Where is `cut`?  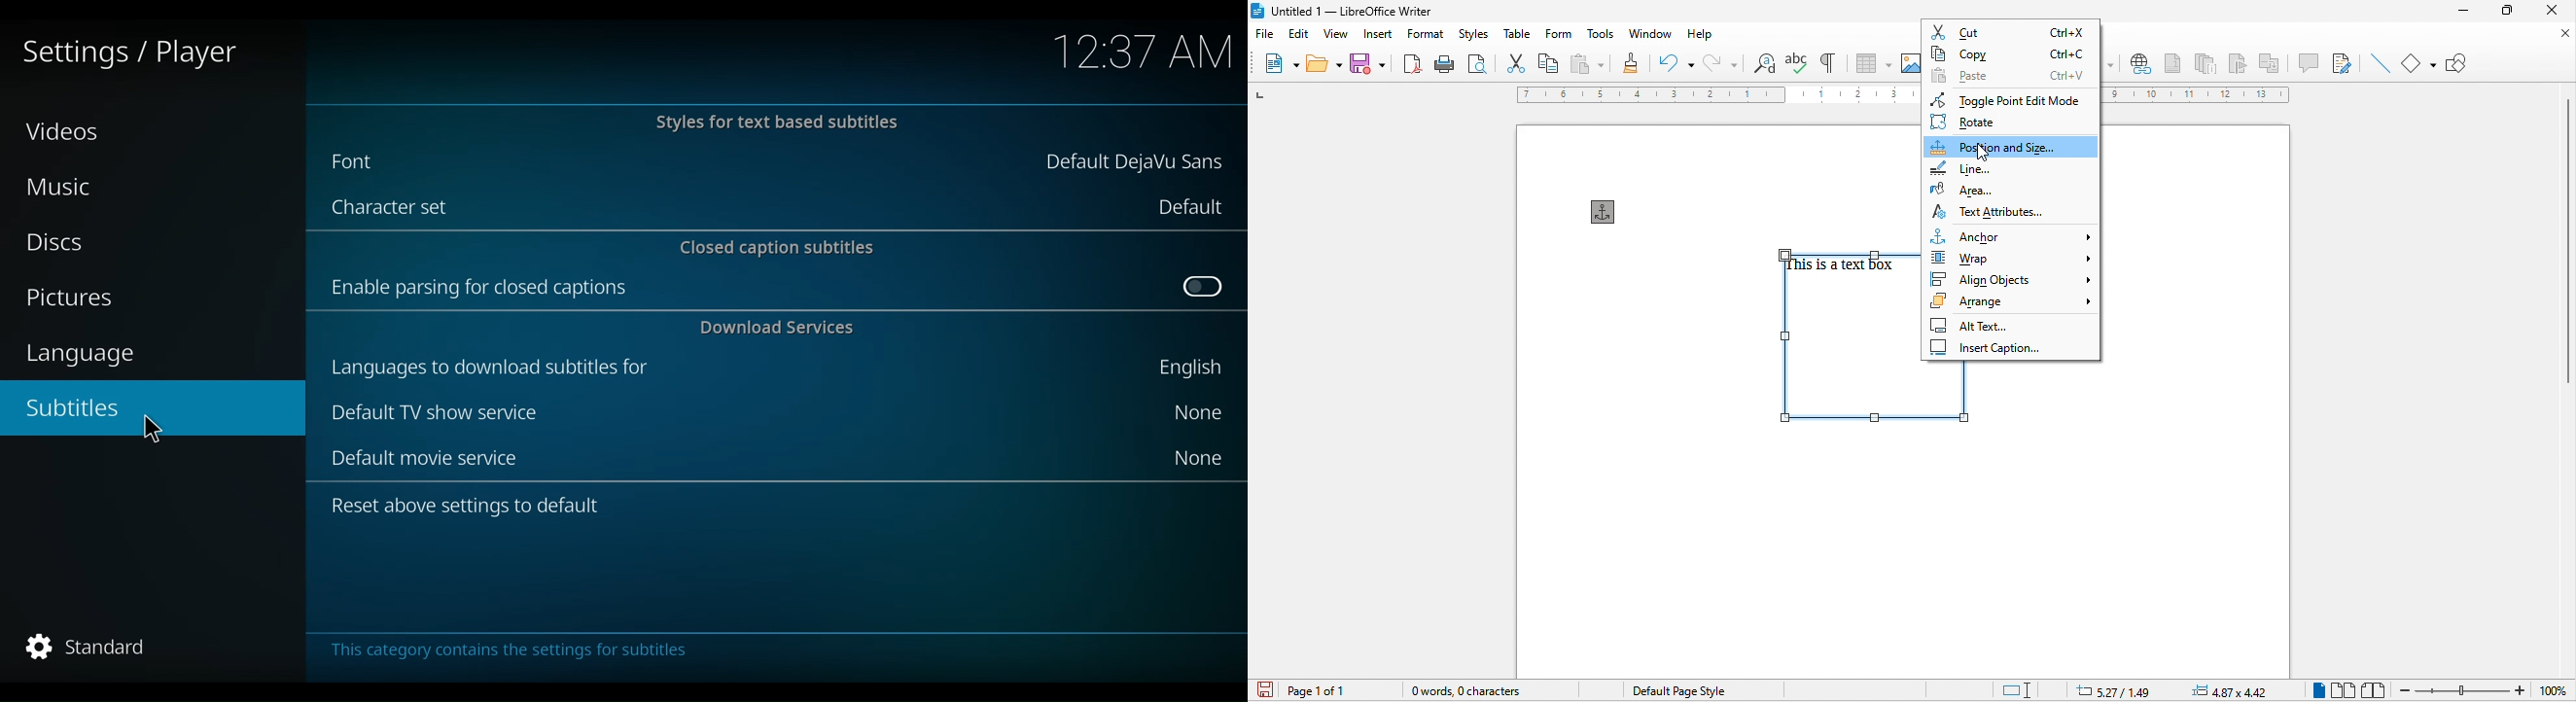 cut is located at coordinates (1518, 64).